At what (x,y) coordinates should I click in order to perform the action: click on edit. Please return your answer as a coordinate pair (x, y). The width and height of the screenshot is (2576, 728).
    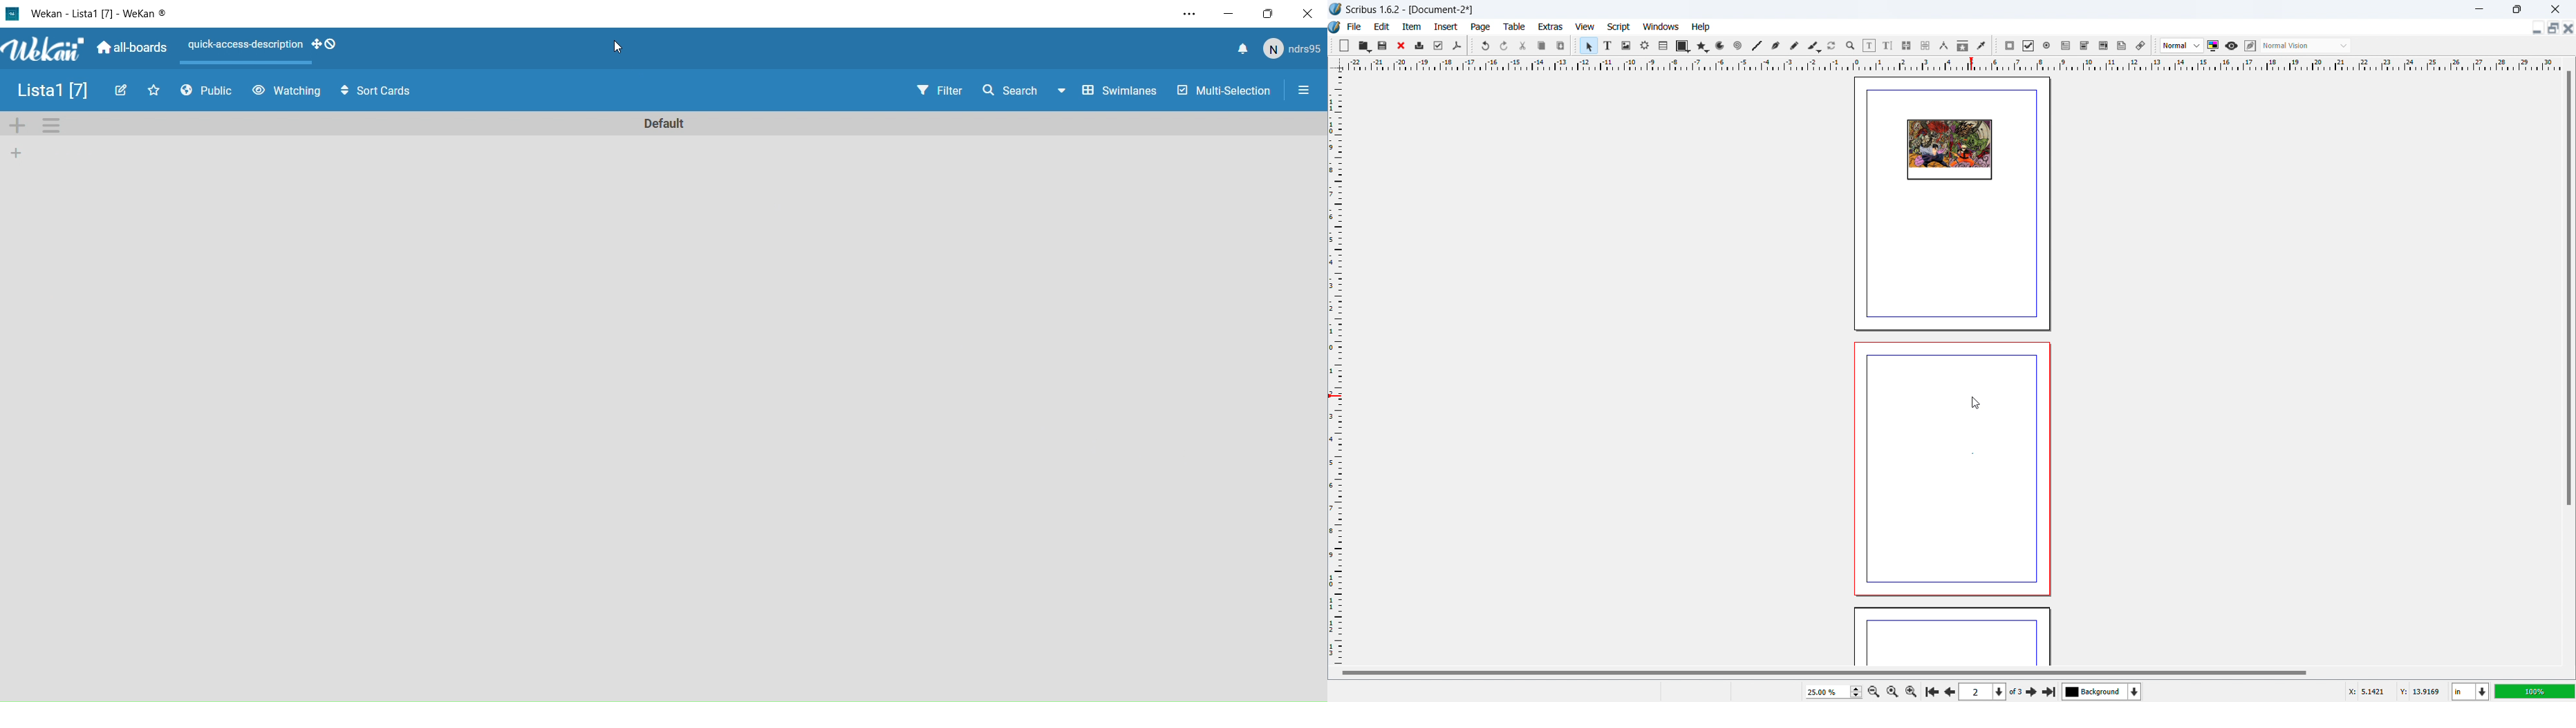
    Looking at the image, I should click on (1382, 27).